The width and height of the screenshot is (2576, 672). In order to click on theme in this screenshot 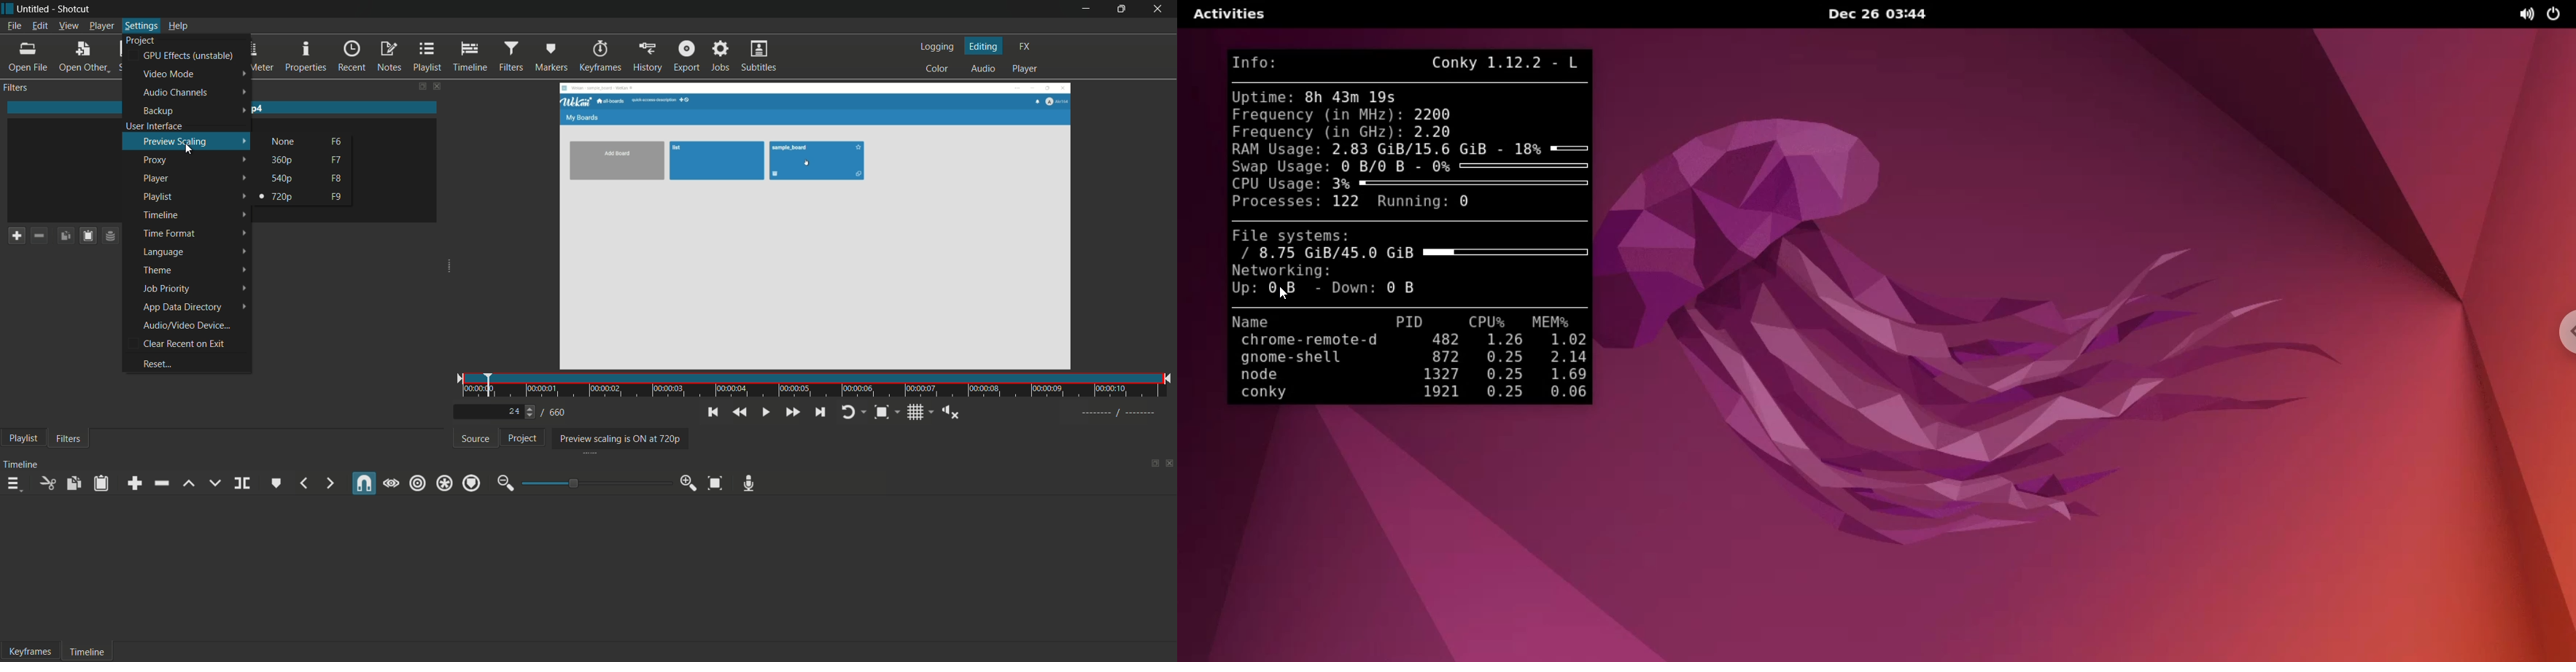, I will do `click(159, 269)`.